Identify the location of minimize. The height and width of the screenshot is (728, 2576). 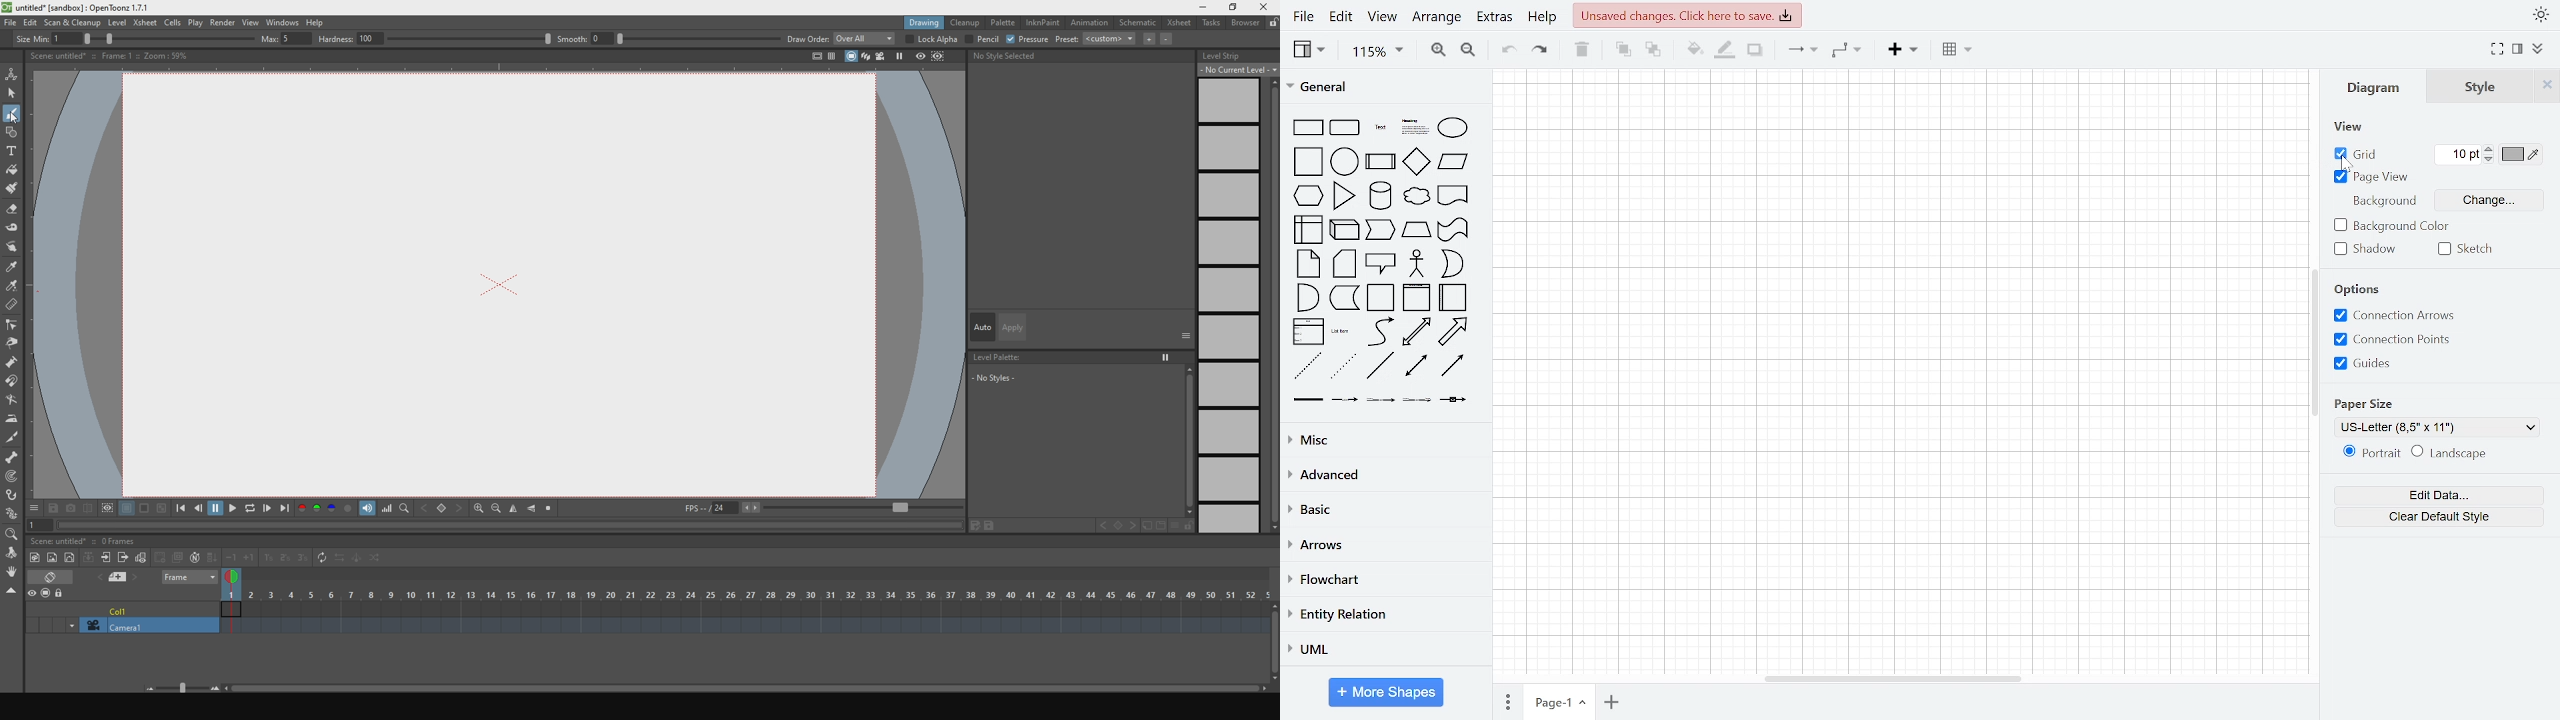
(1203, 6).